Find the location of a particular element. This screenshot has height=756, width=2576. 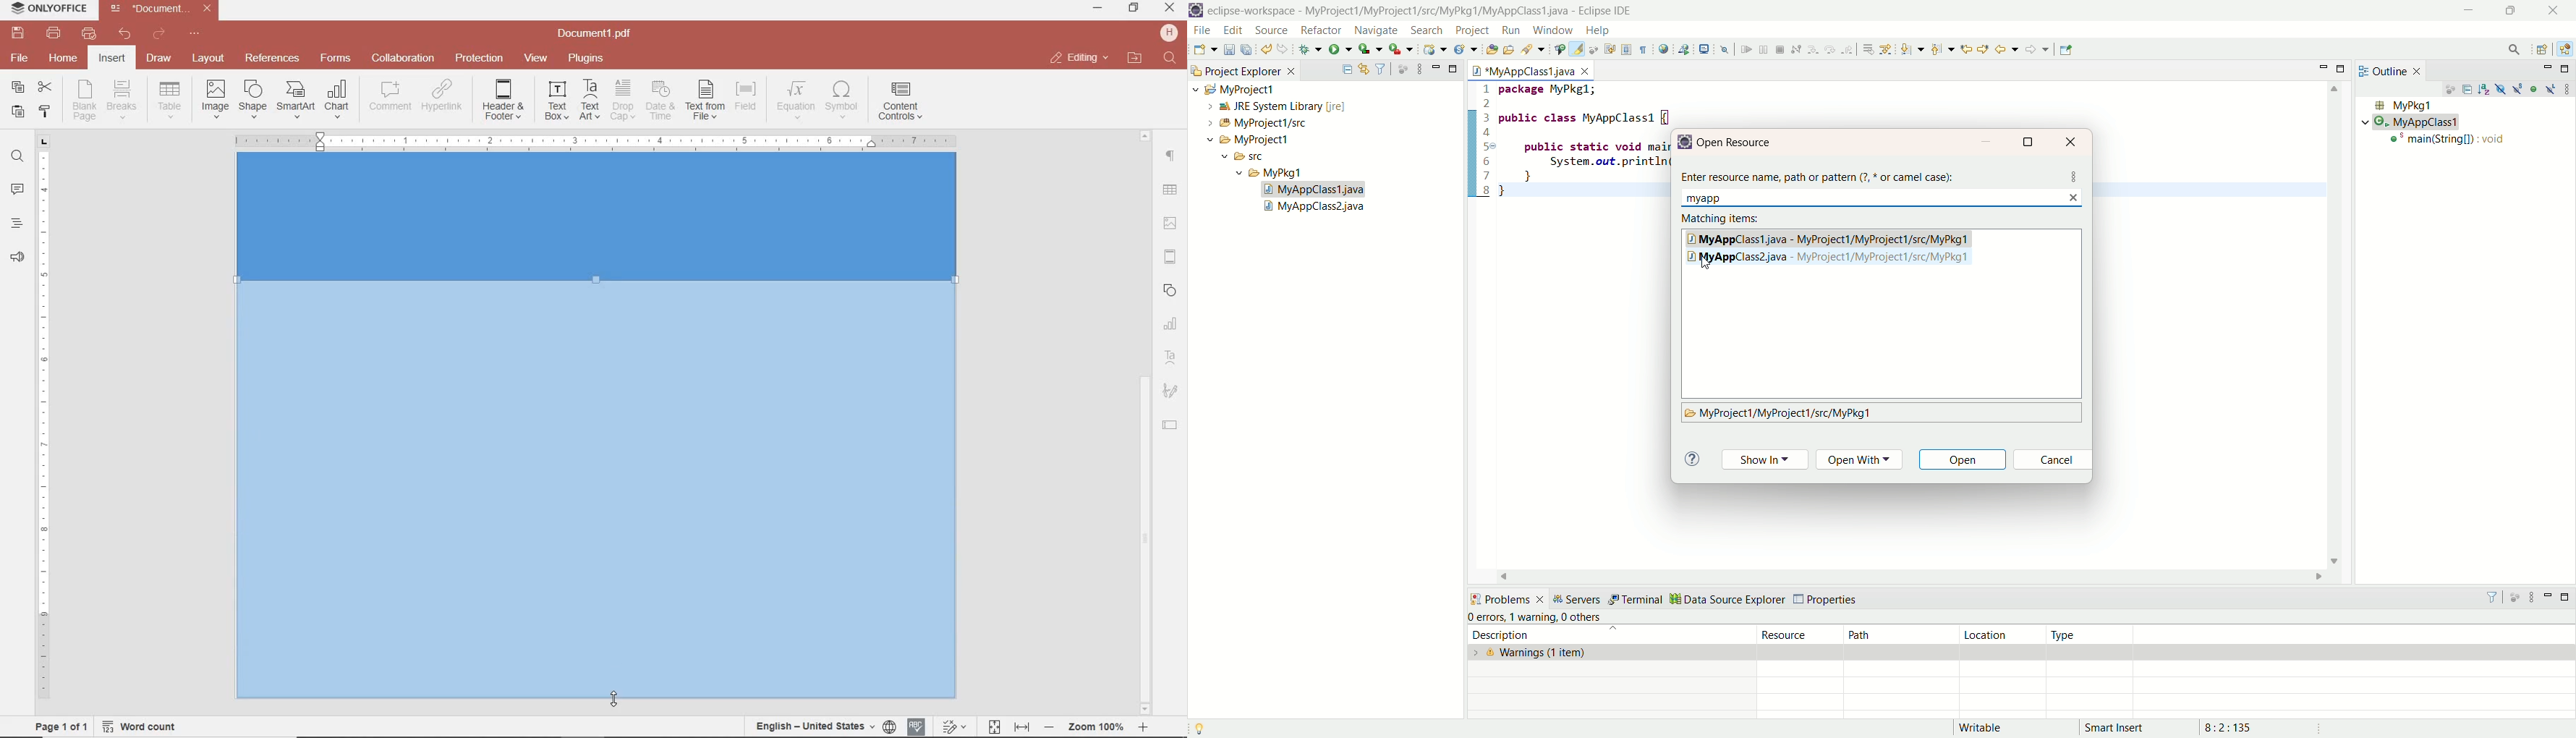

eclipse logo is located at coordinates (1684, 142).